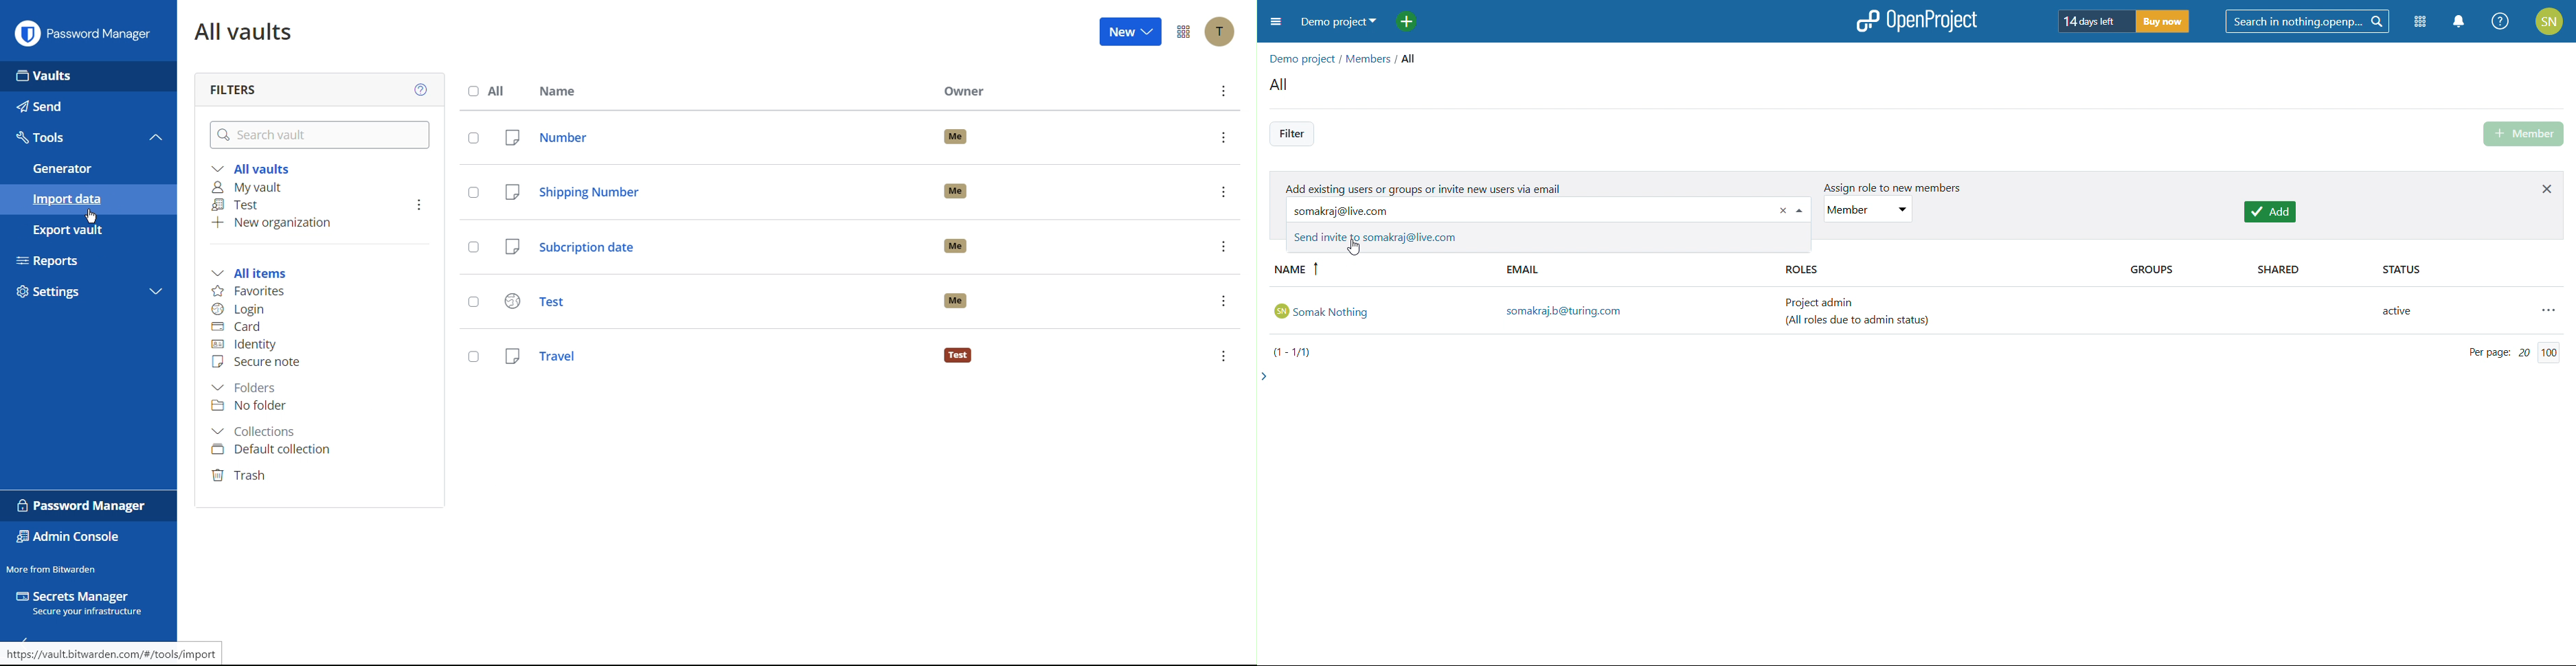  Describe the element at coordinates (240, 205) in the screenshot. I see `Test` at that location.